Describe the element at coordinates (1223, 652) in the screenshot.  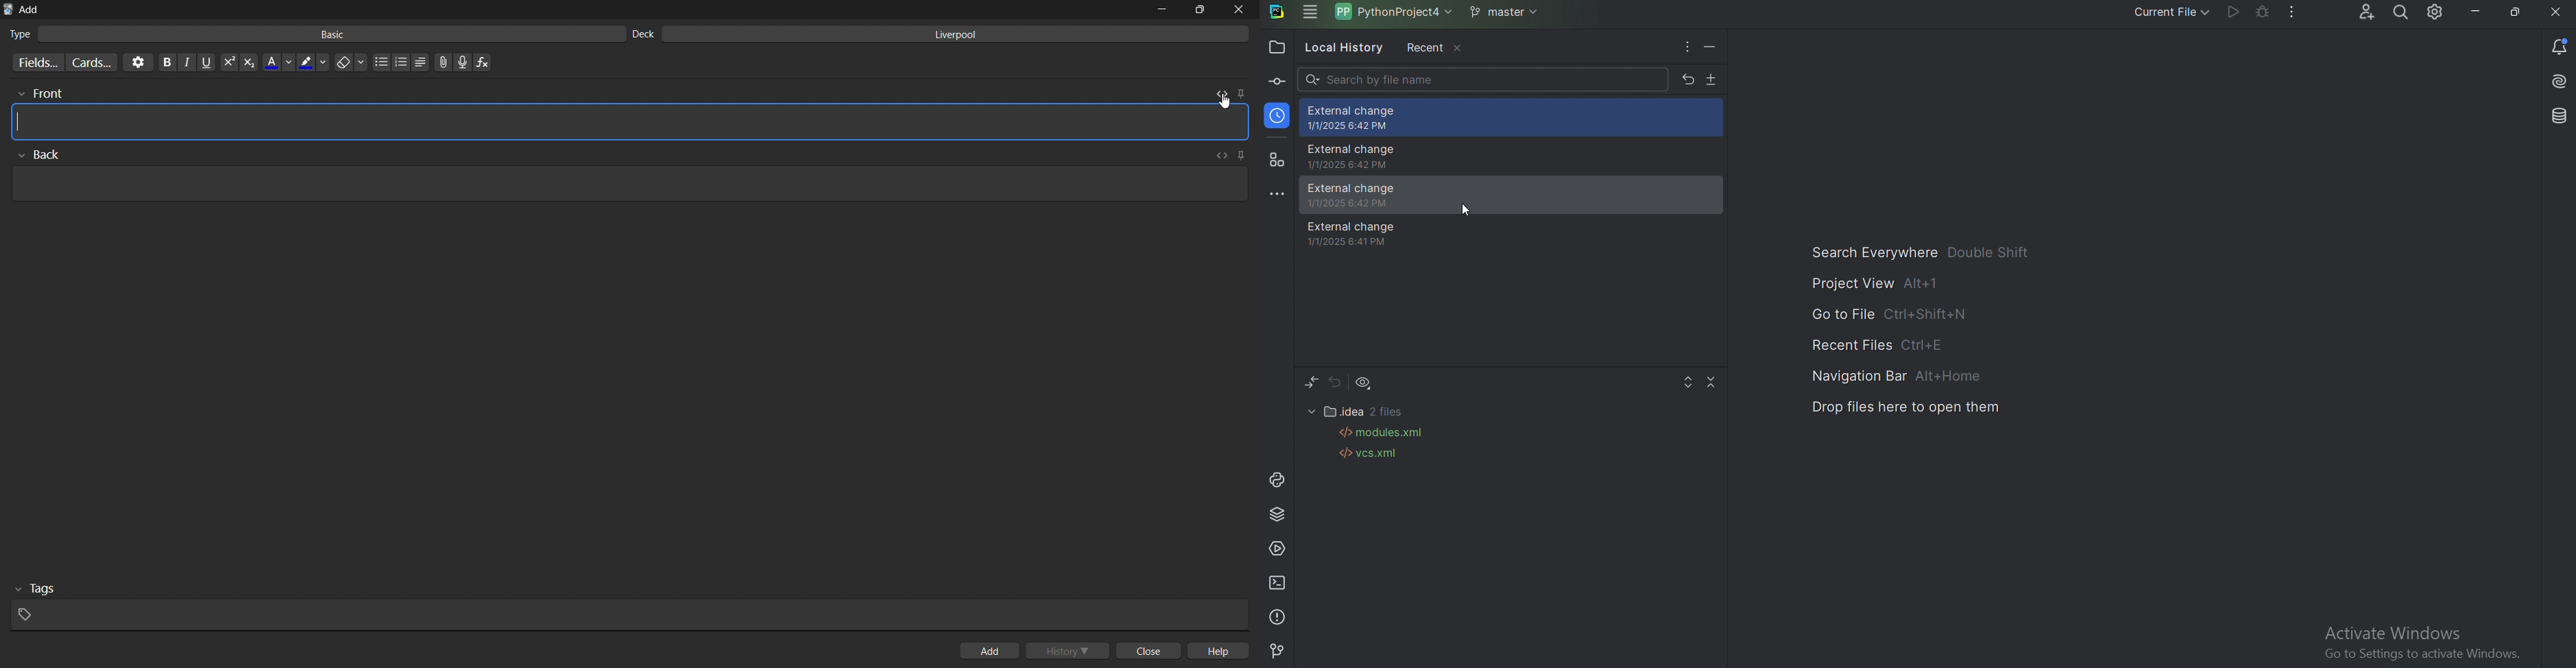
I see `help` at that location.